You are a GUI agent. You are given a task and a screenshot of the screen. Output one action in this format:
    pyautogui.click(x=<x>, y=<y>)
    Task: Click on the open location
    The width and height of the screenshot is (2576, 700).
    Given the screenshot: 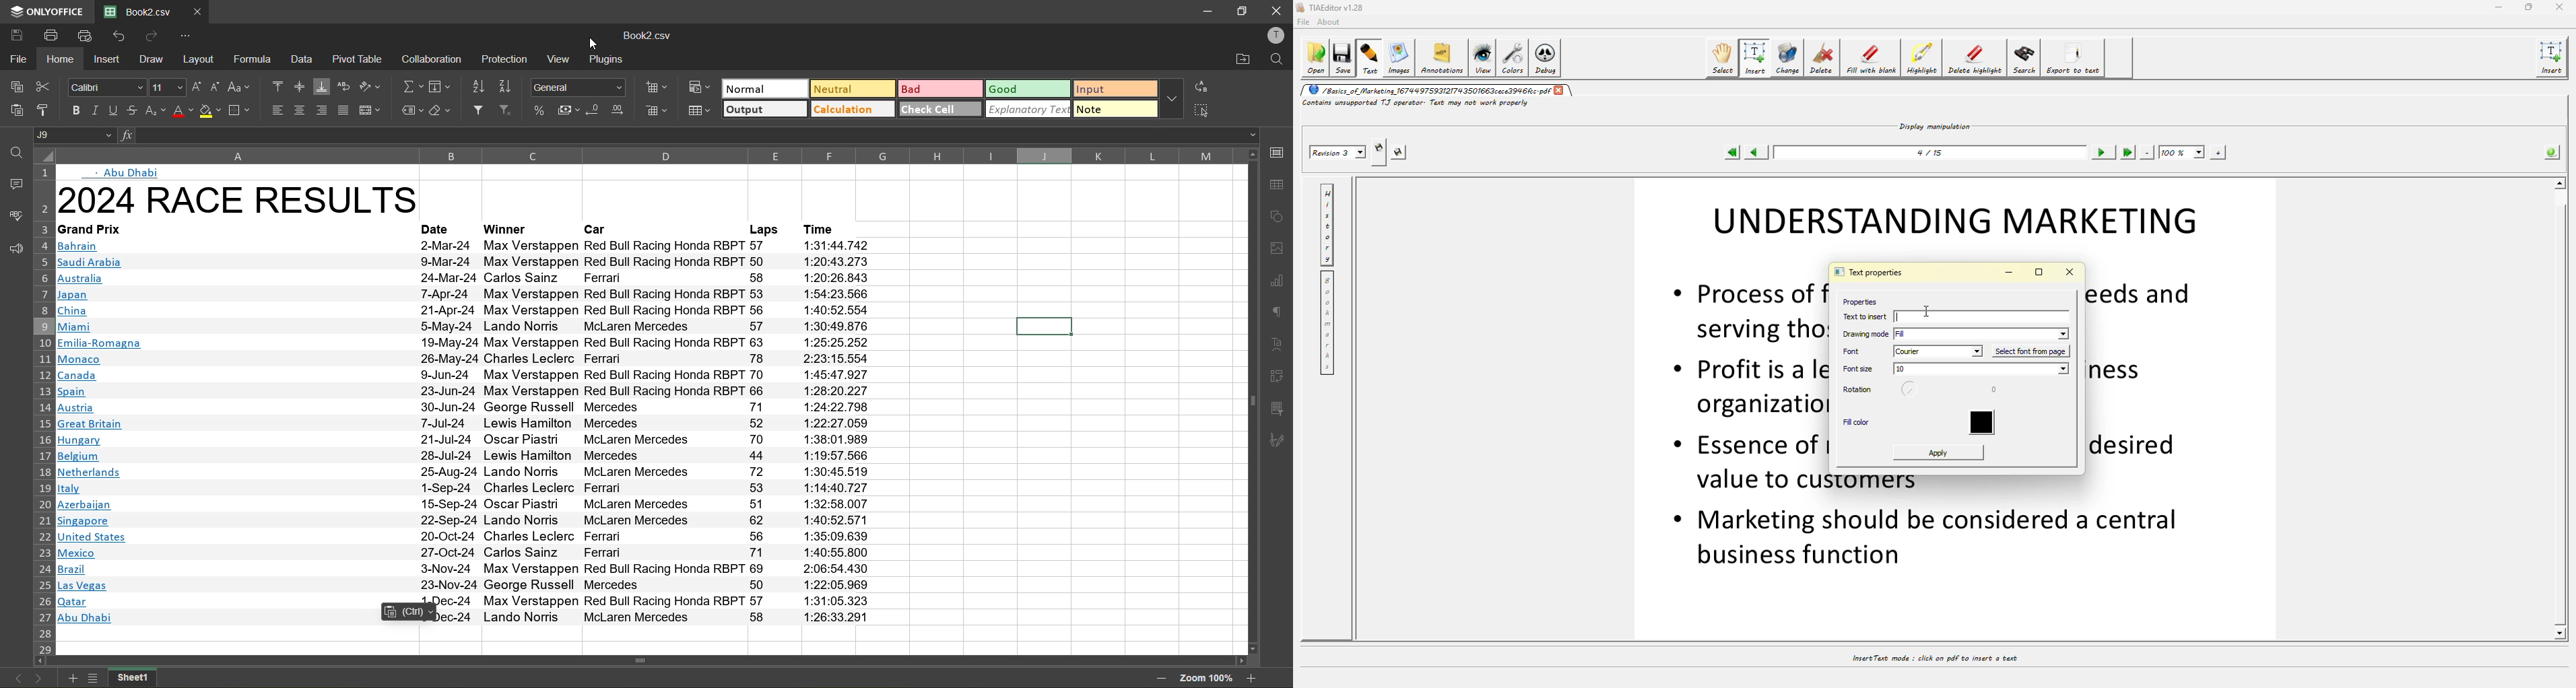 What is the action you would take?
    pyautogui.click(x=1236, y=58)
    